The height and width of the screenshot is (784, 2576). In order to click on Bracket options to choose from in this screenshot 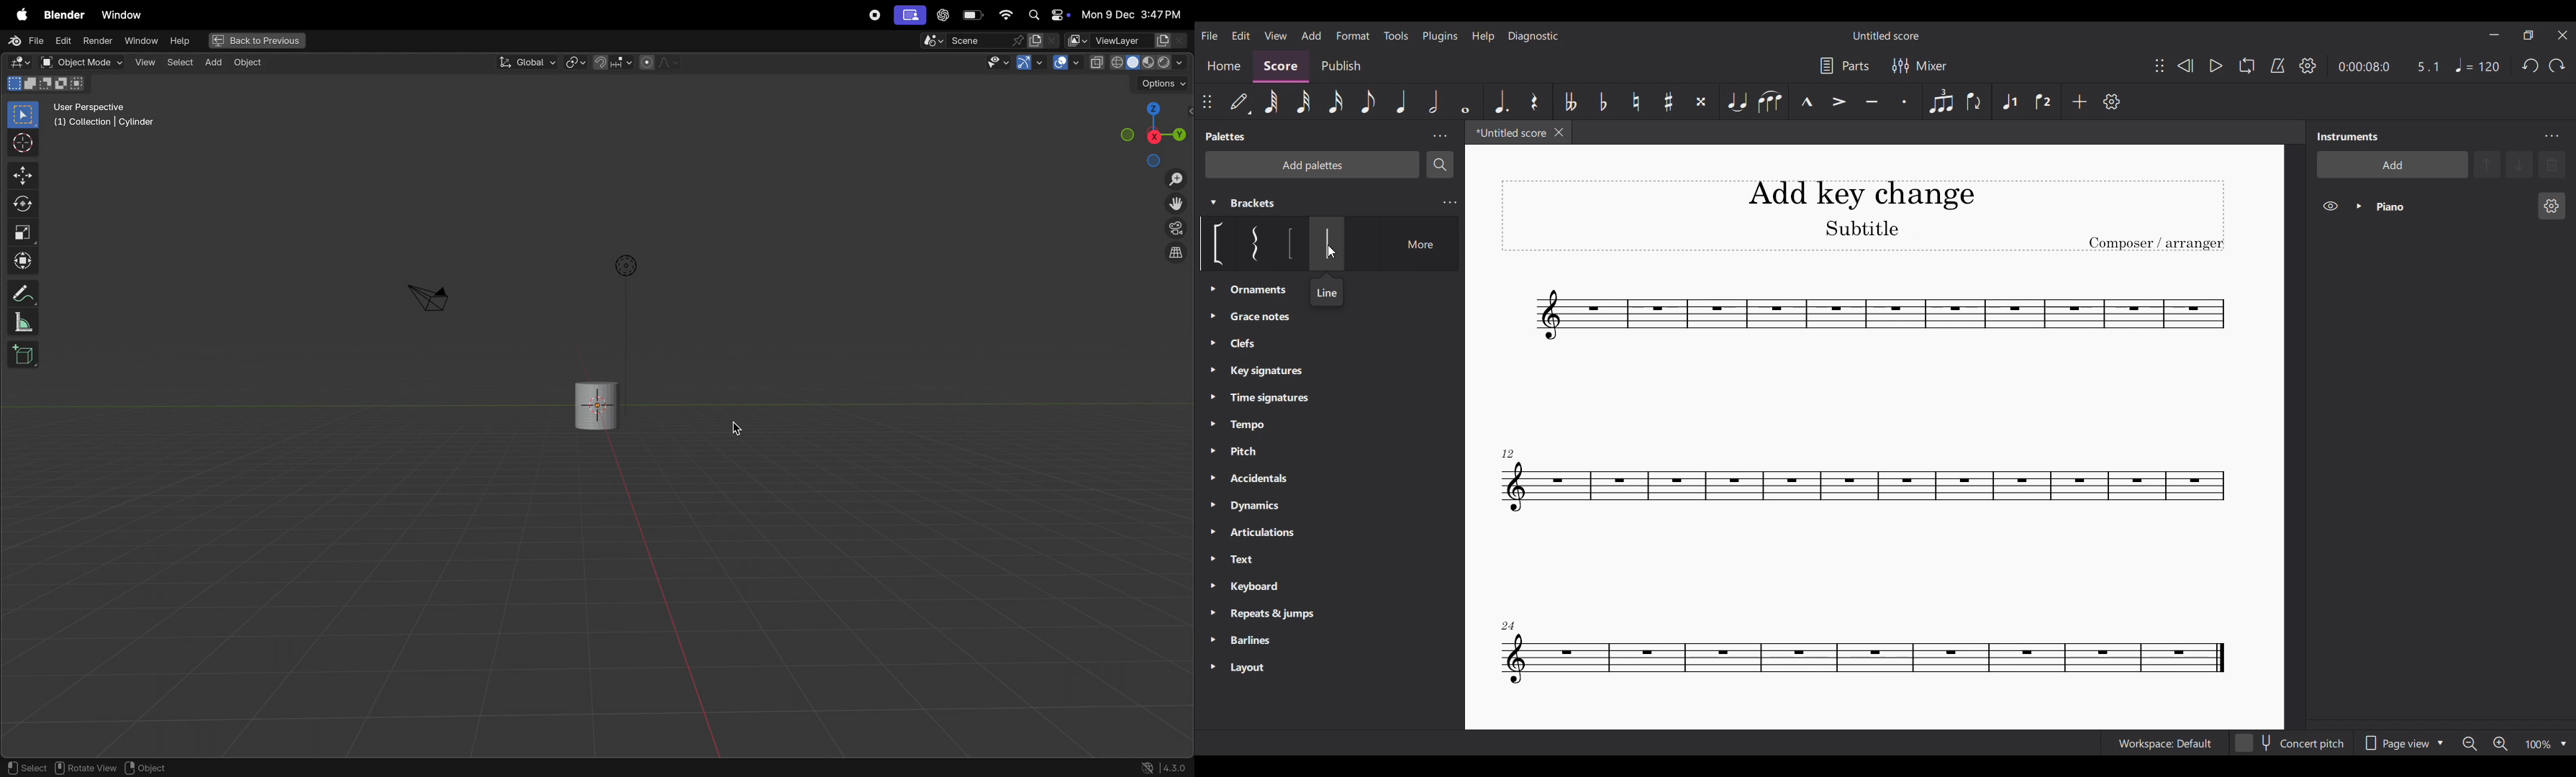, I will do `click(1330, 243)`.